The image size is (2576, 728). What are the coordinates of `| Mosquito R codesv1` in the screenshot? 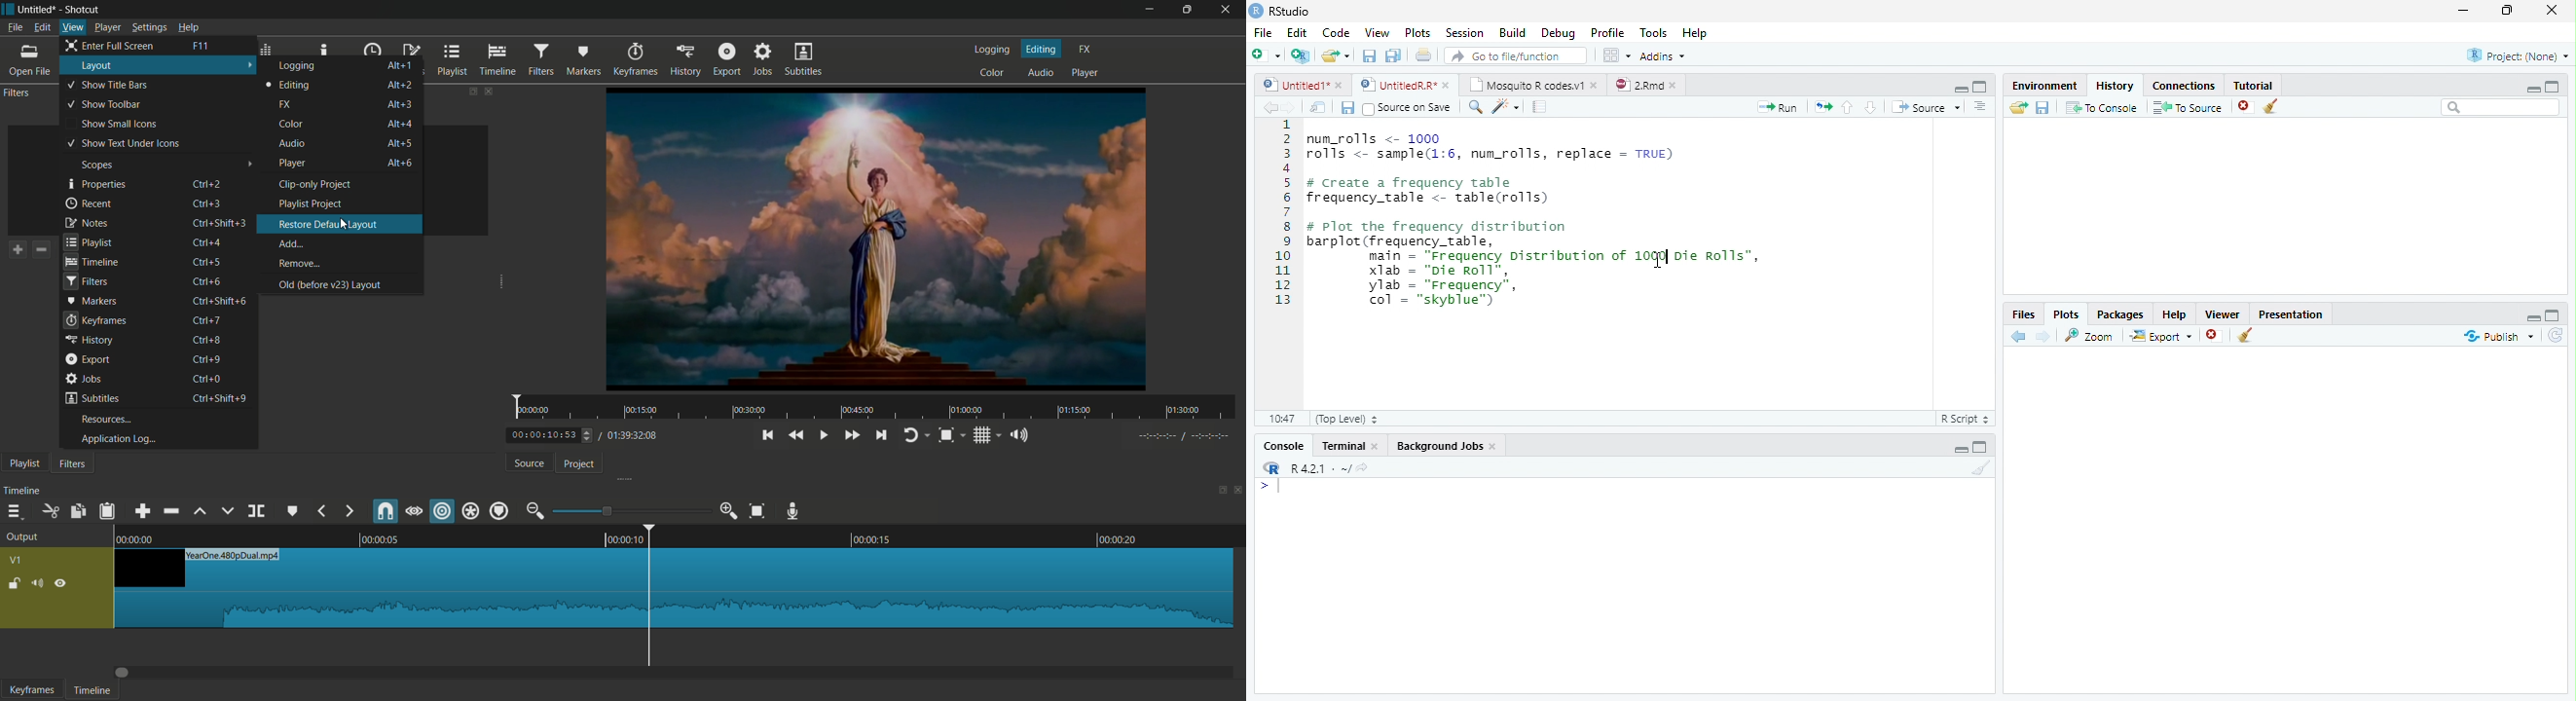 It's located at (1532, 85).